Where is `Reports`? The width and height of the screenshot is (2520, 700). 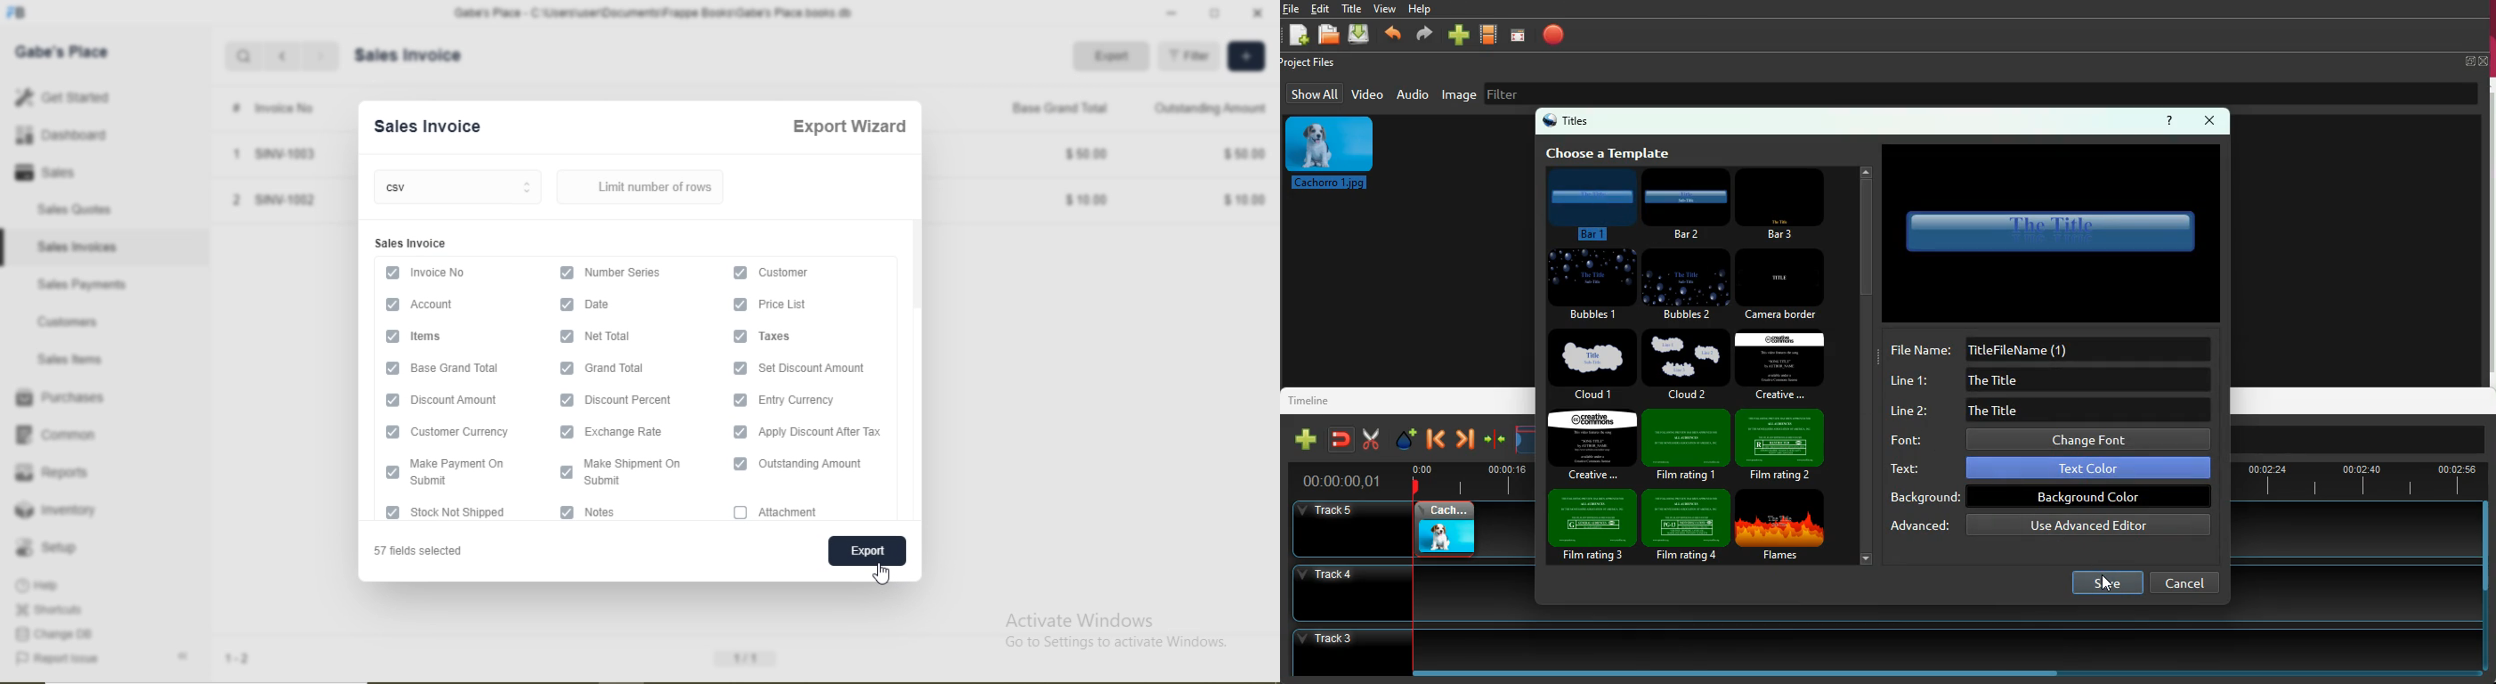
Reports is located at coordinates (51, 470).